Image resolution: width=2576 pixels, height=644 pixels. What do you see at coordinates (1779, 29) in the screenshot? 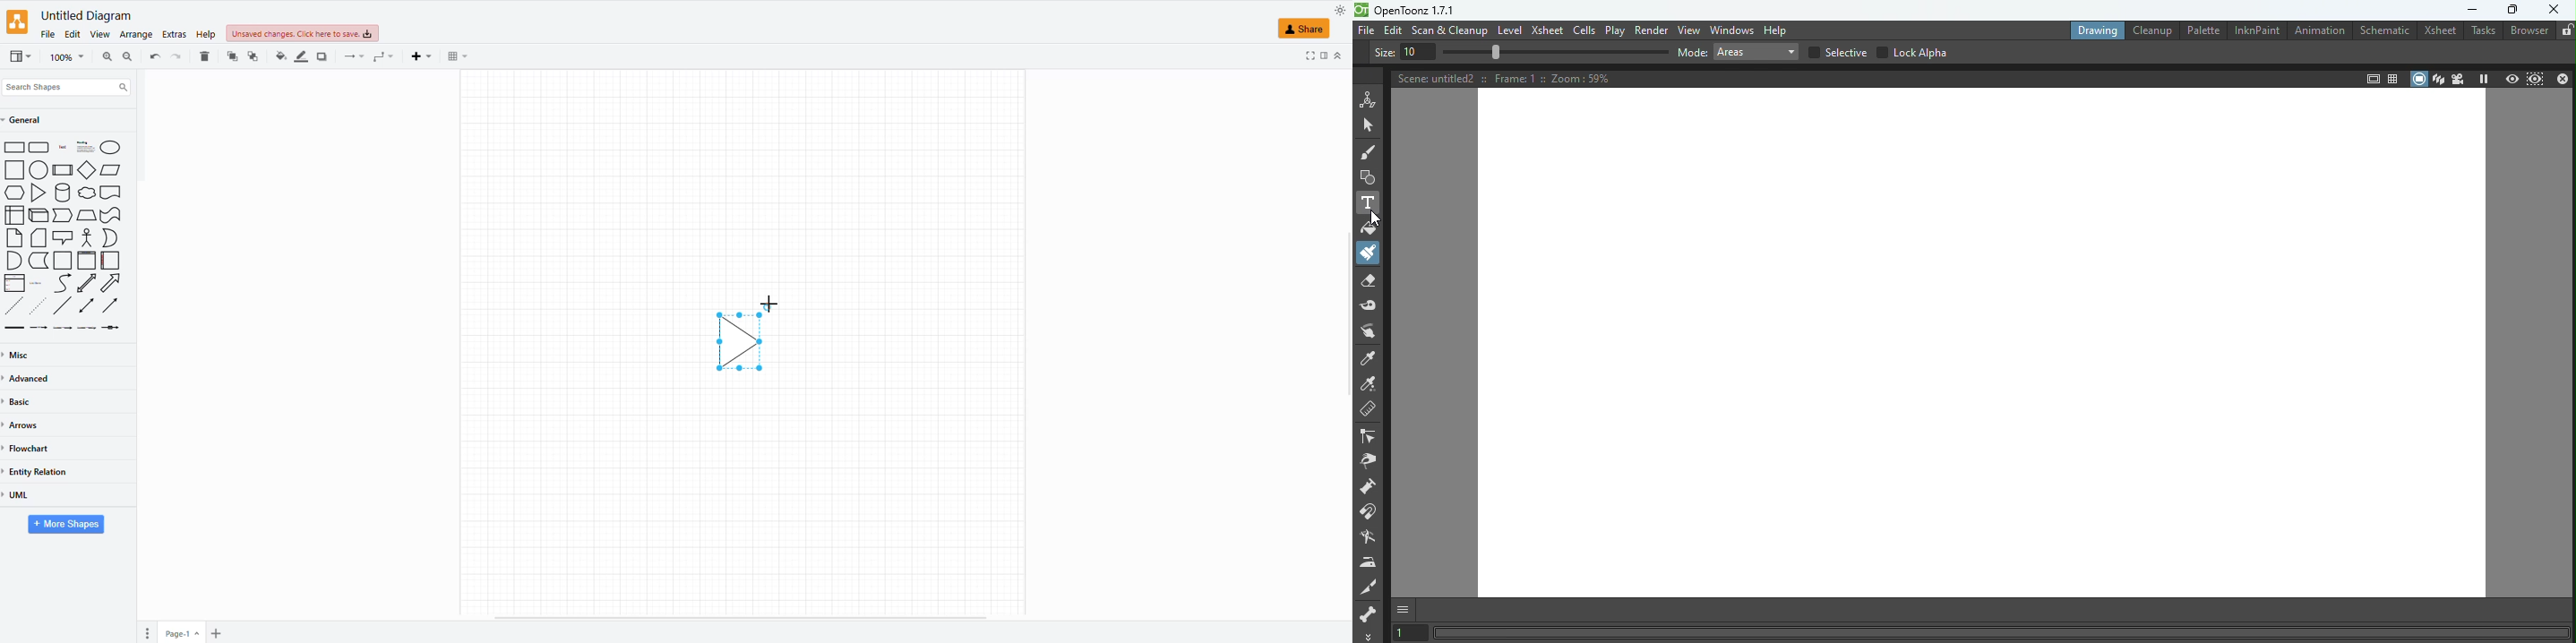
I see `Help` at bounding box center [1779, 29].